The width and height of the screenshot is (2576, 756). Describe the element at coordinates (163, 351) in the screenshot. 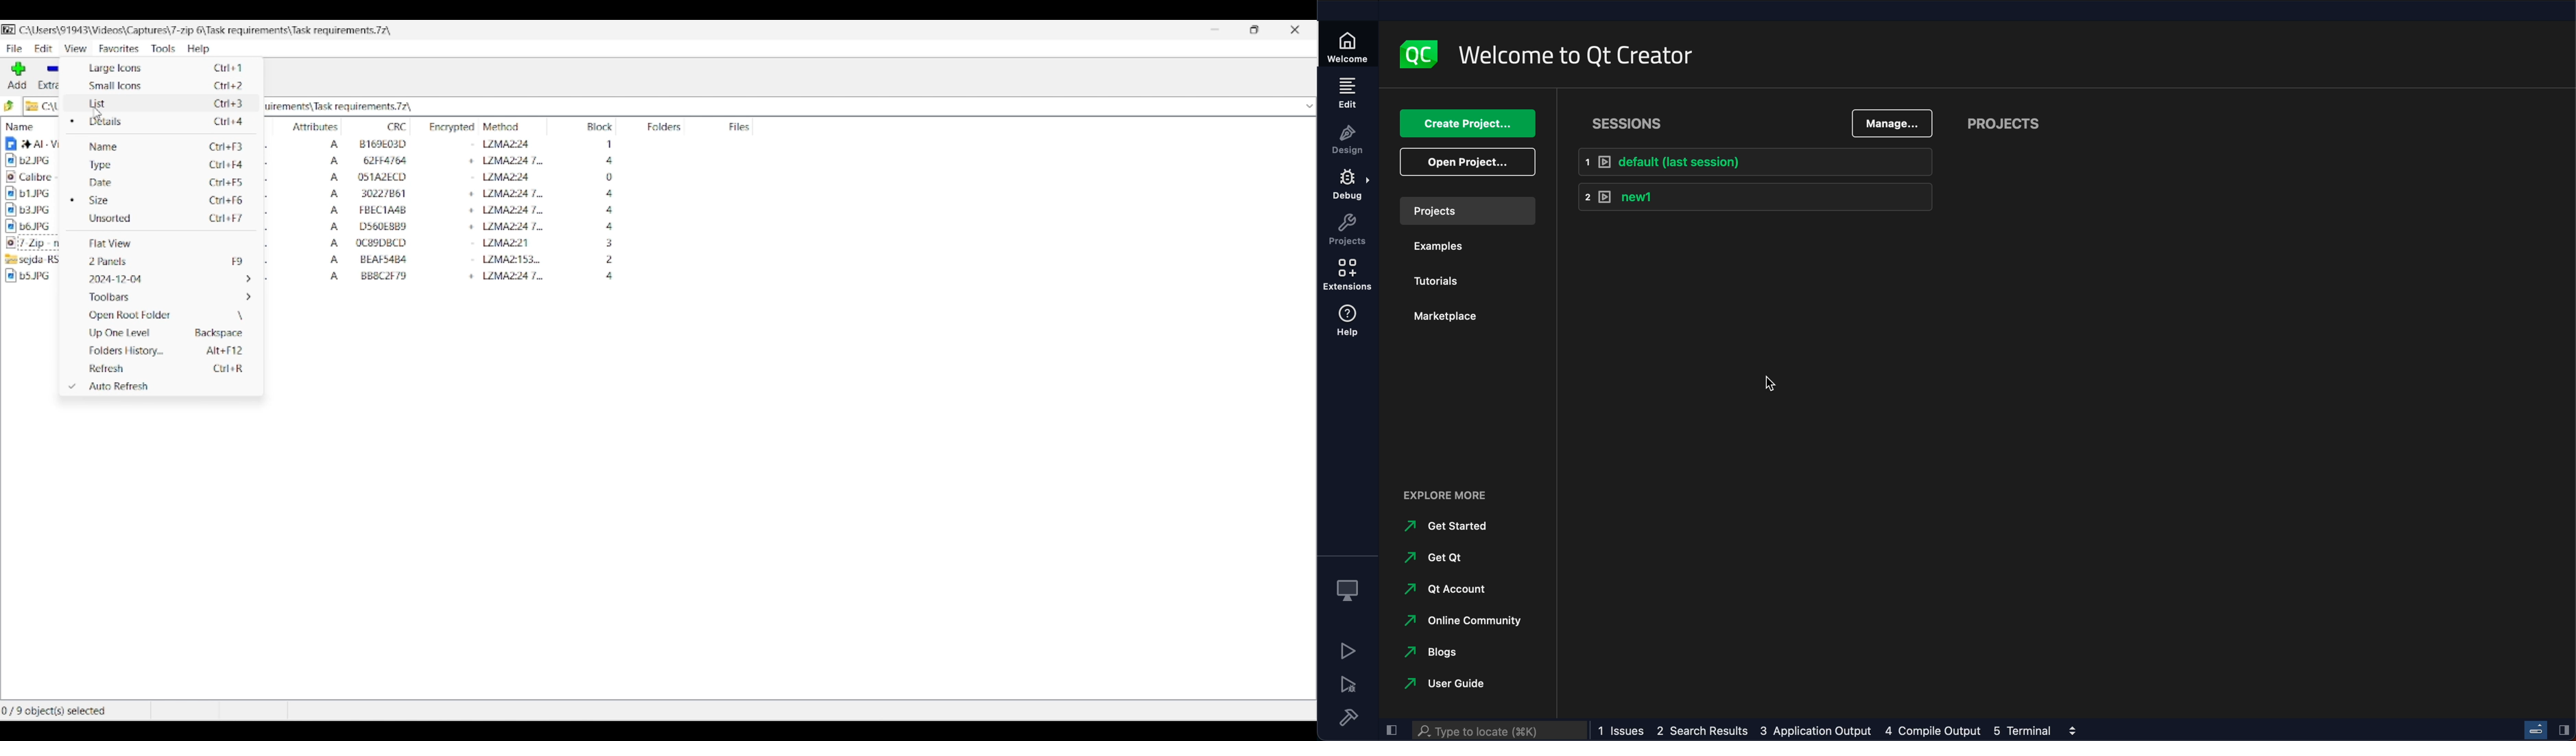

I see `Folders history` at that location.